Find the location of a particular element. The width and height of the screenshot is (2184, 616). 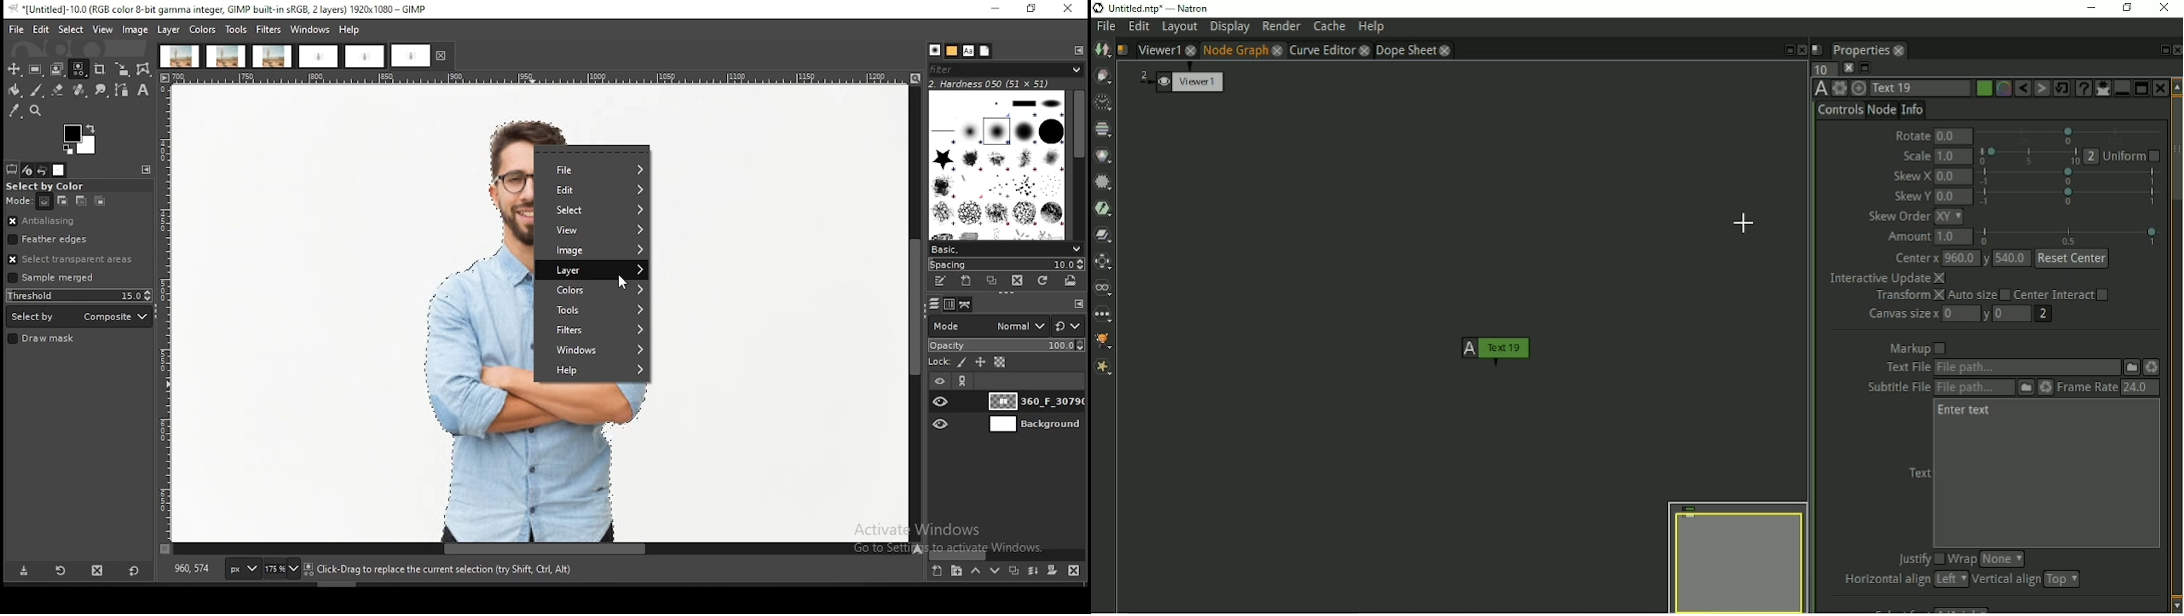

filter brushes is located at coordinates (1006, 70).